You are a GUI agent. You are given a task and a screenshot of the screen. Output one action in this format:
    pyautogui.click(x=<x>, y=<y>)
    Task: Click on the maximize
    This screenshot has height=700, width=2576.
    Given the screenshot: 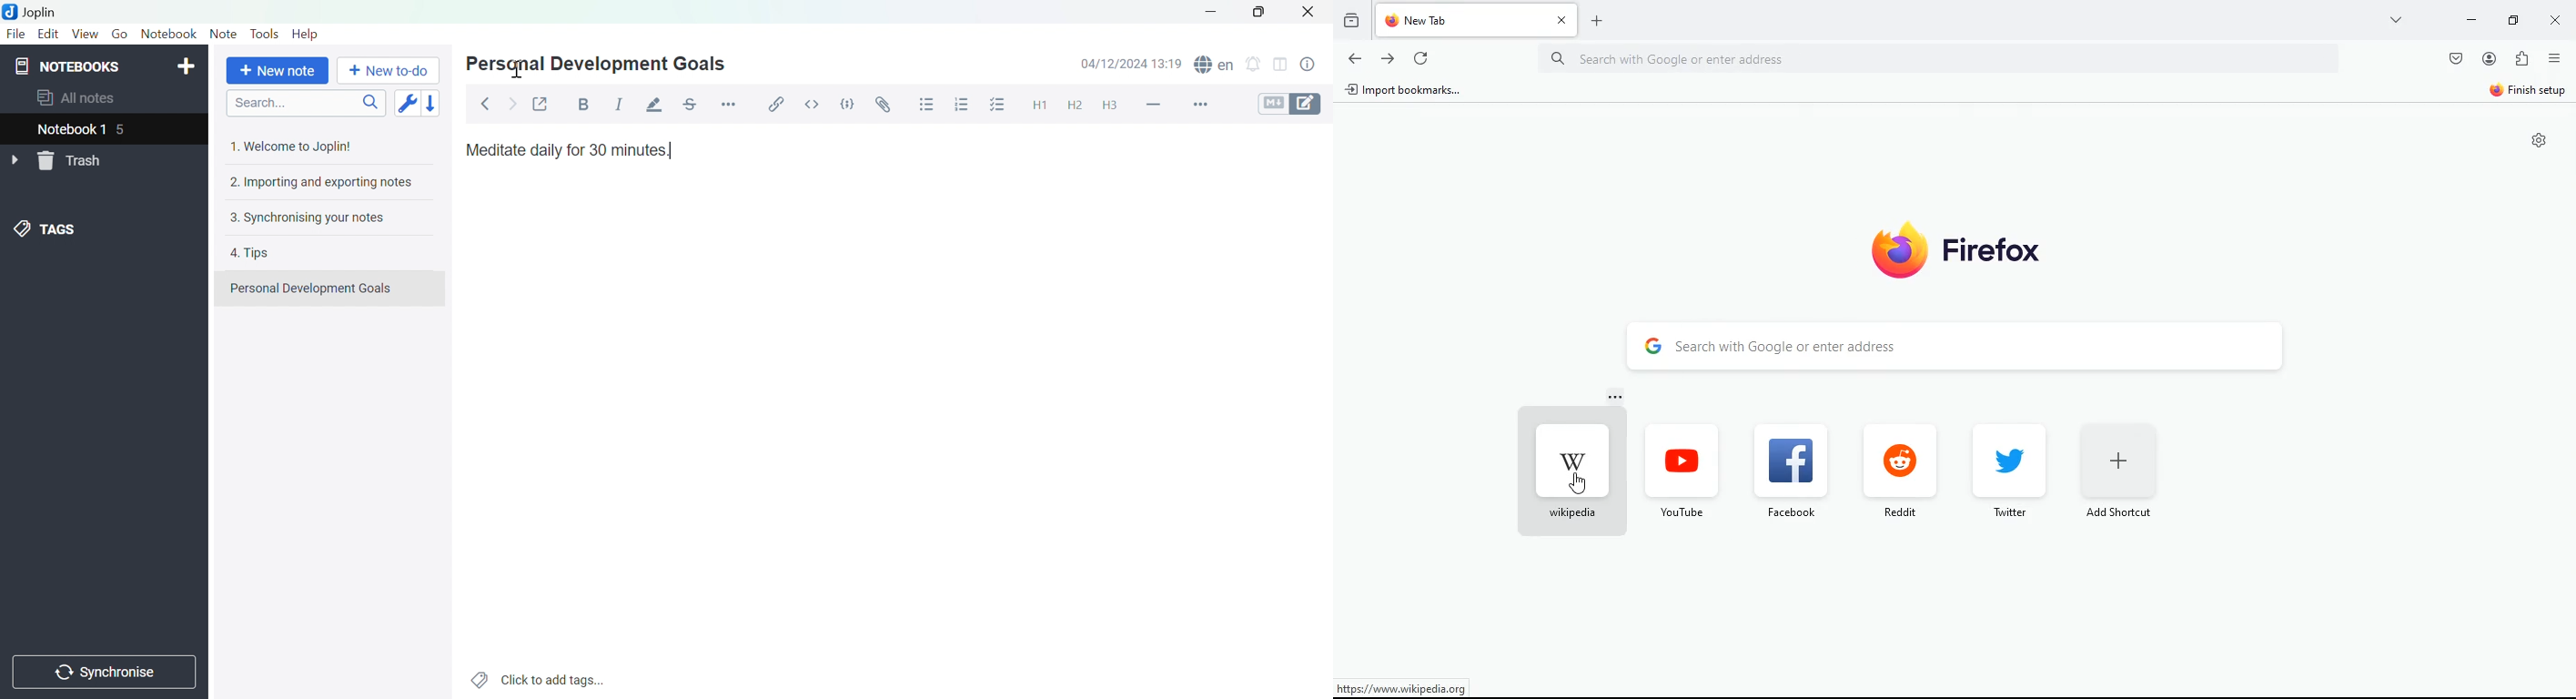 What is the action you would take?
    pyautogui.click(x=2513, y=19)
    